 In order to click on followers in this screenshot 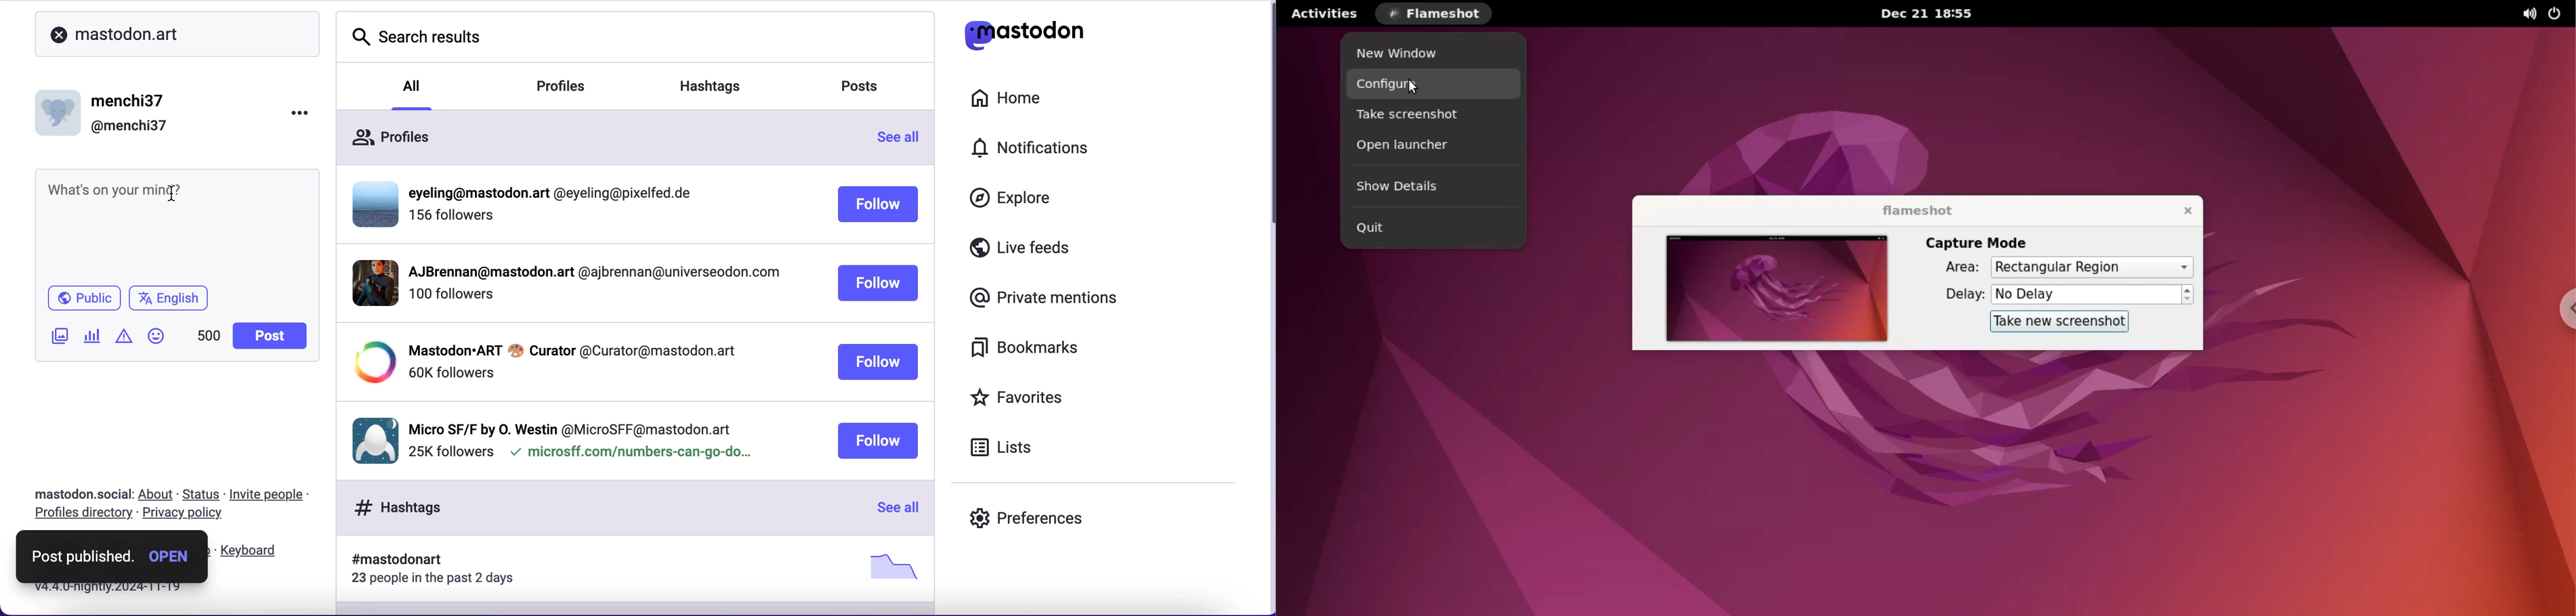, I will do `click(451, 299)`.